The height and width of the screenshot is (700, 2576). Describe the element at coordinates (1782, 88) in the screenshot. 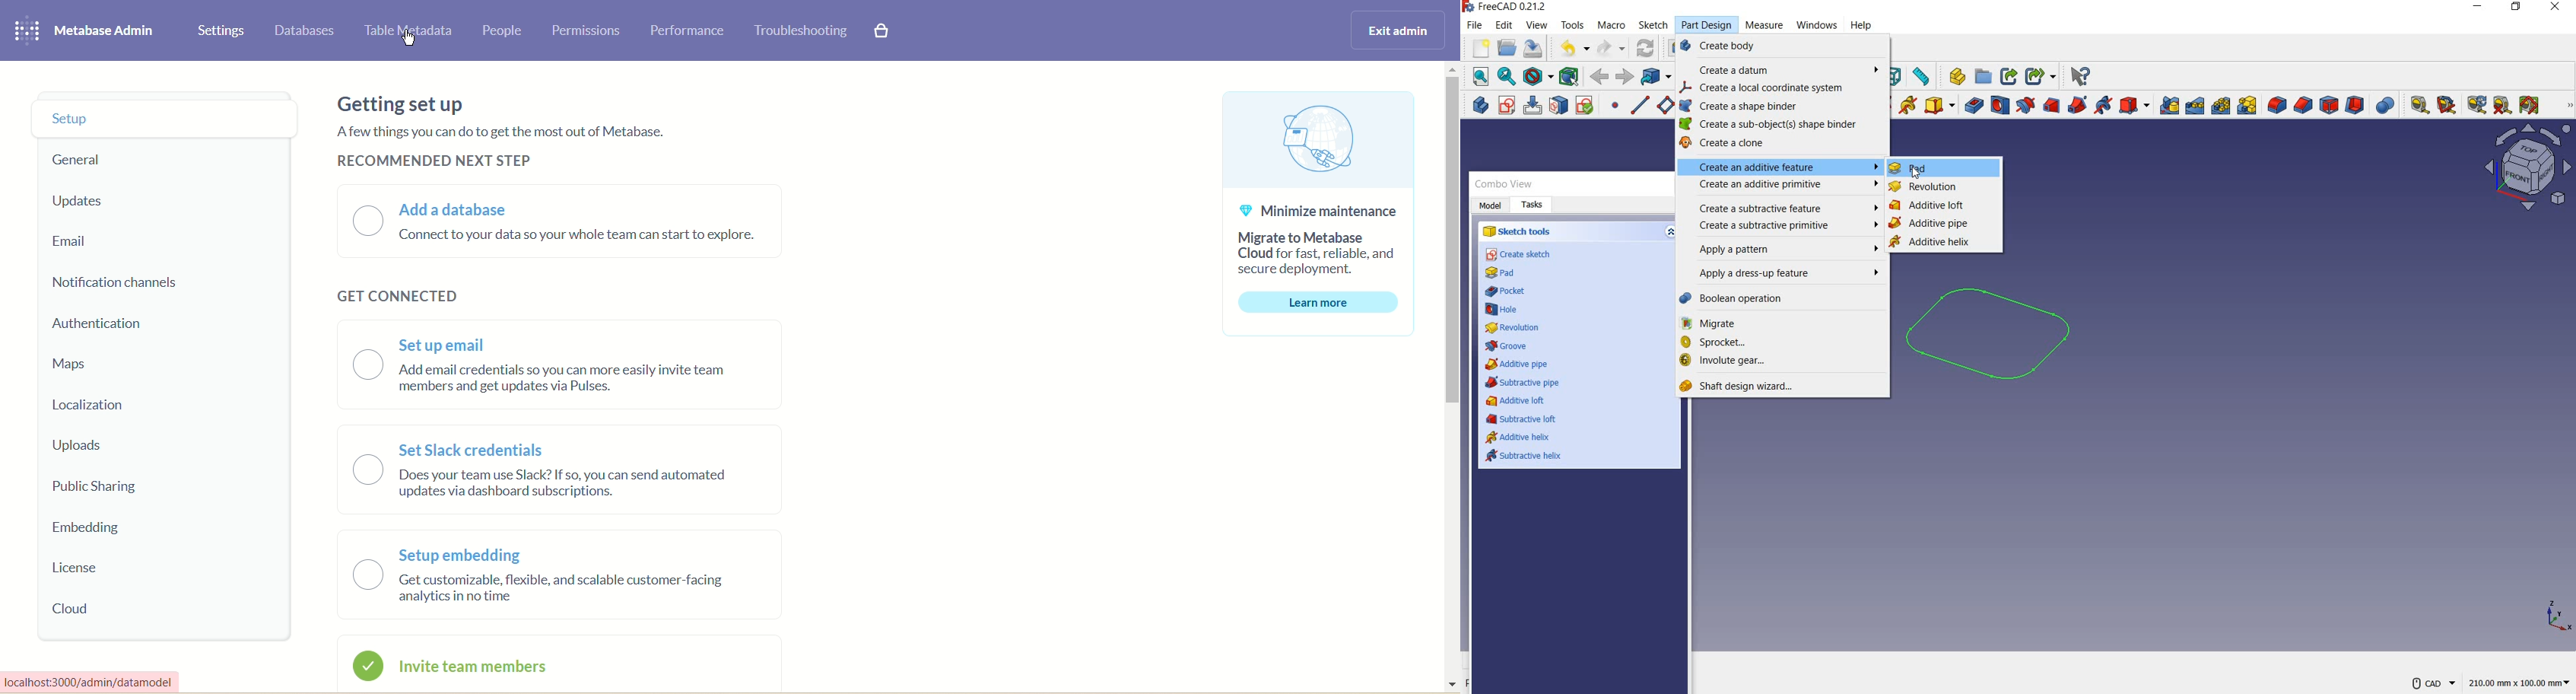

I see `create a local coordinate ystem` at that location.